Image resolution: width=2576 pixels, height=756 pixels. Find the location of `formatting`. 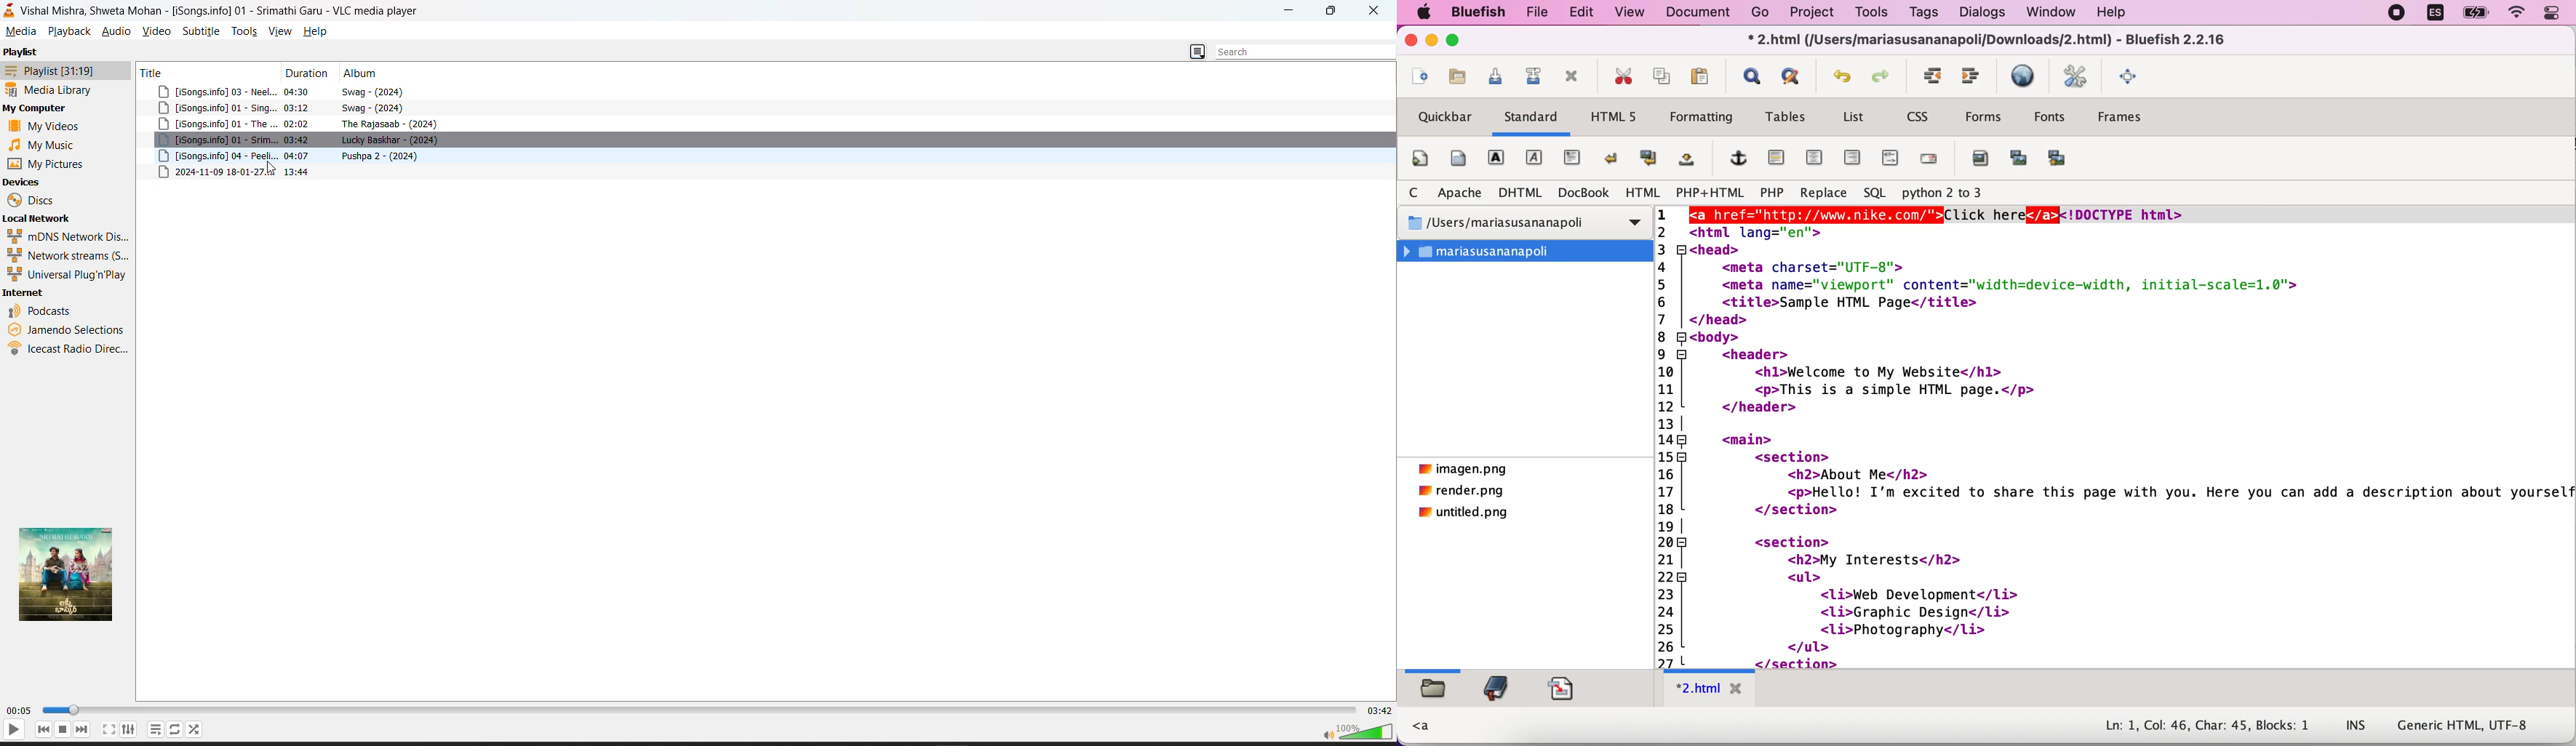

formatting is located at coordinates (1701, 115).